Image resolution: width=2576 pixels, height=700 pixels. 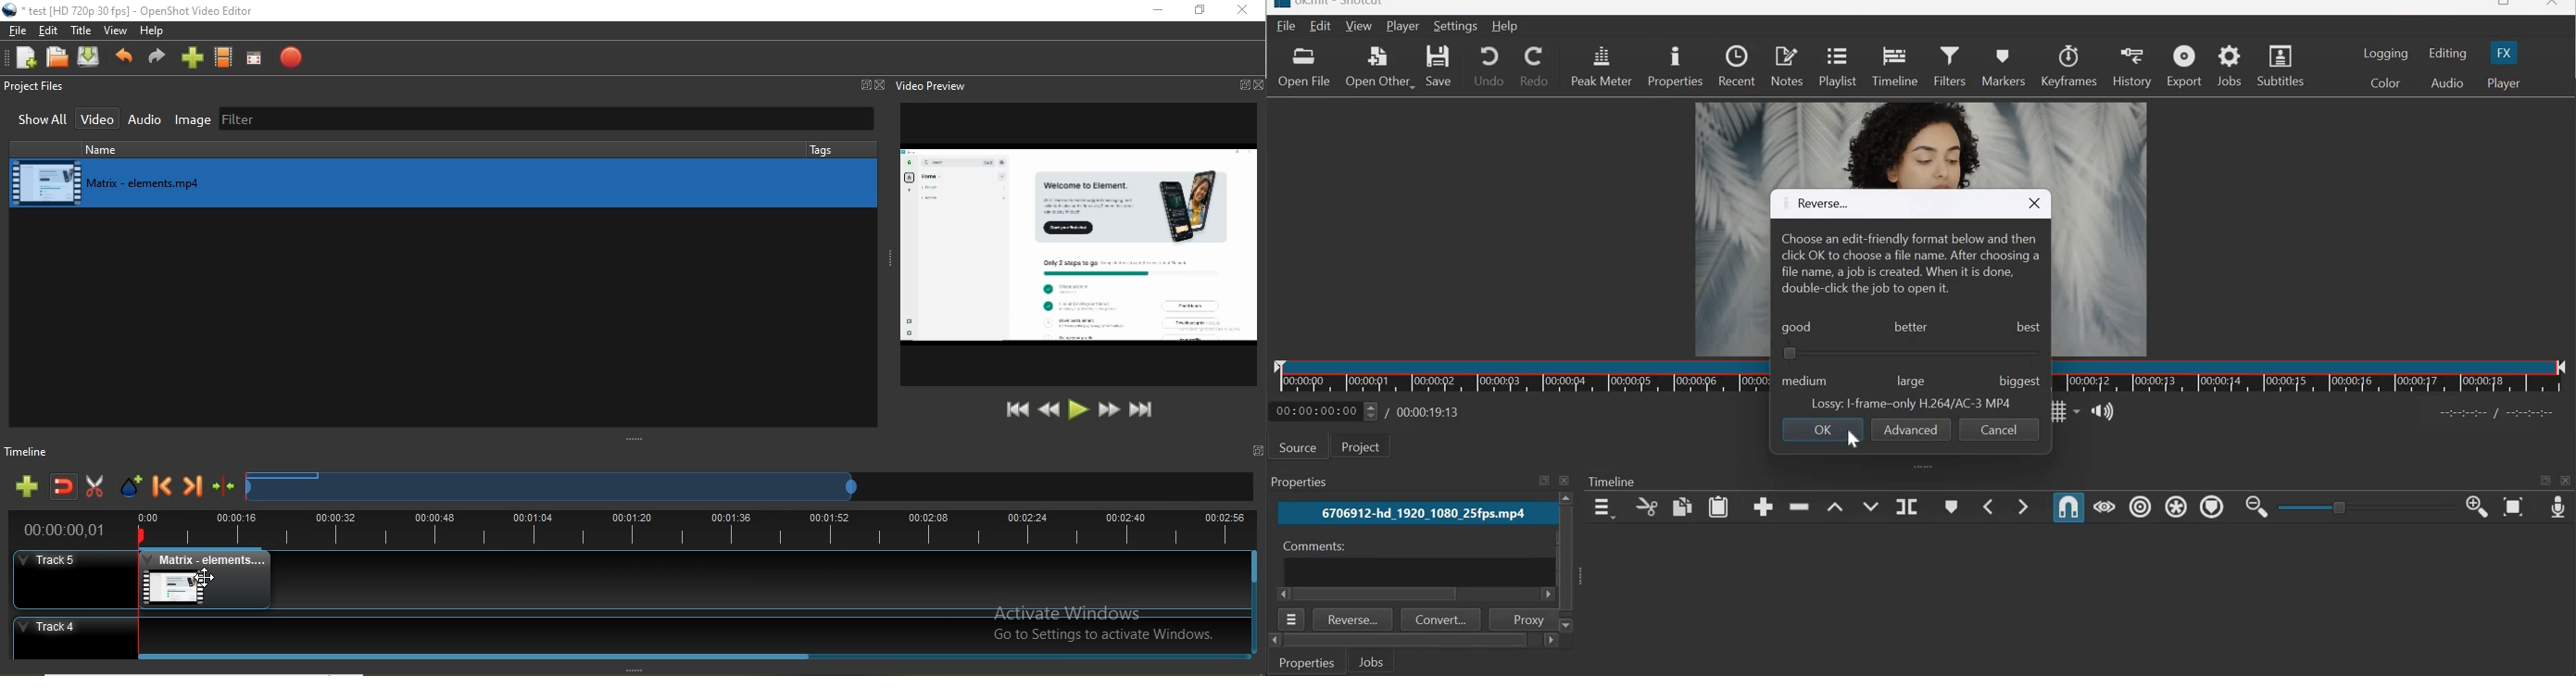 I want to click on proxy, so click(x=1521, y=619).